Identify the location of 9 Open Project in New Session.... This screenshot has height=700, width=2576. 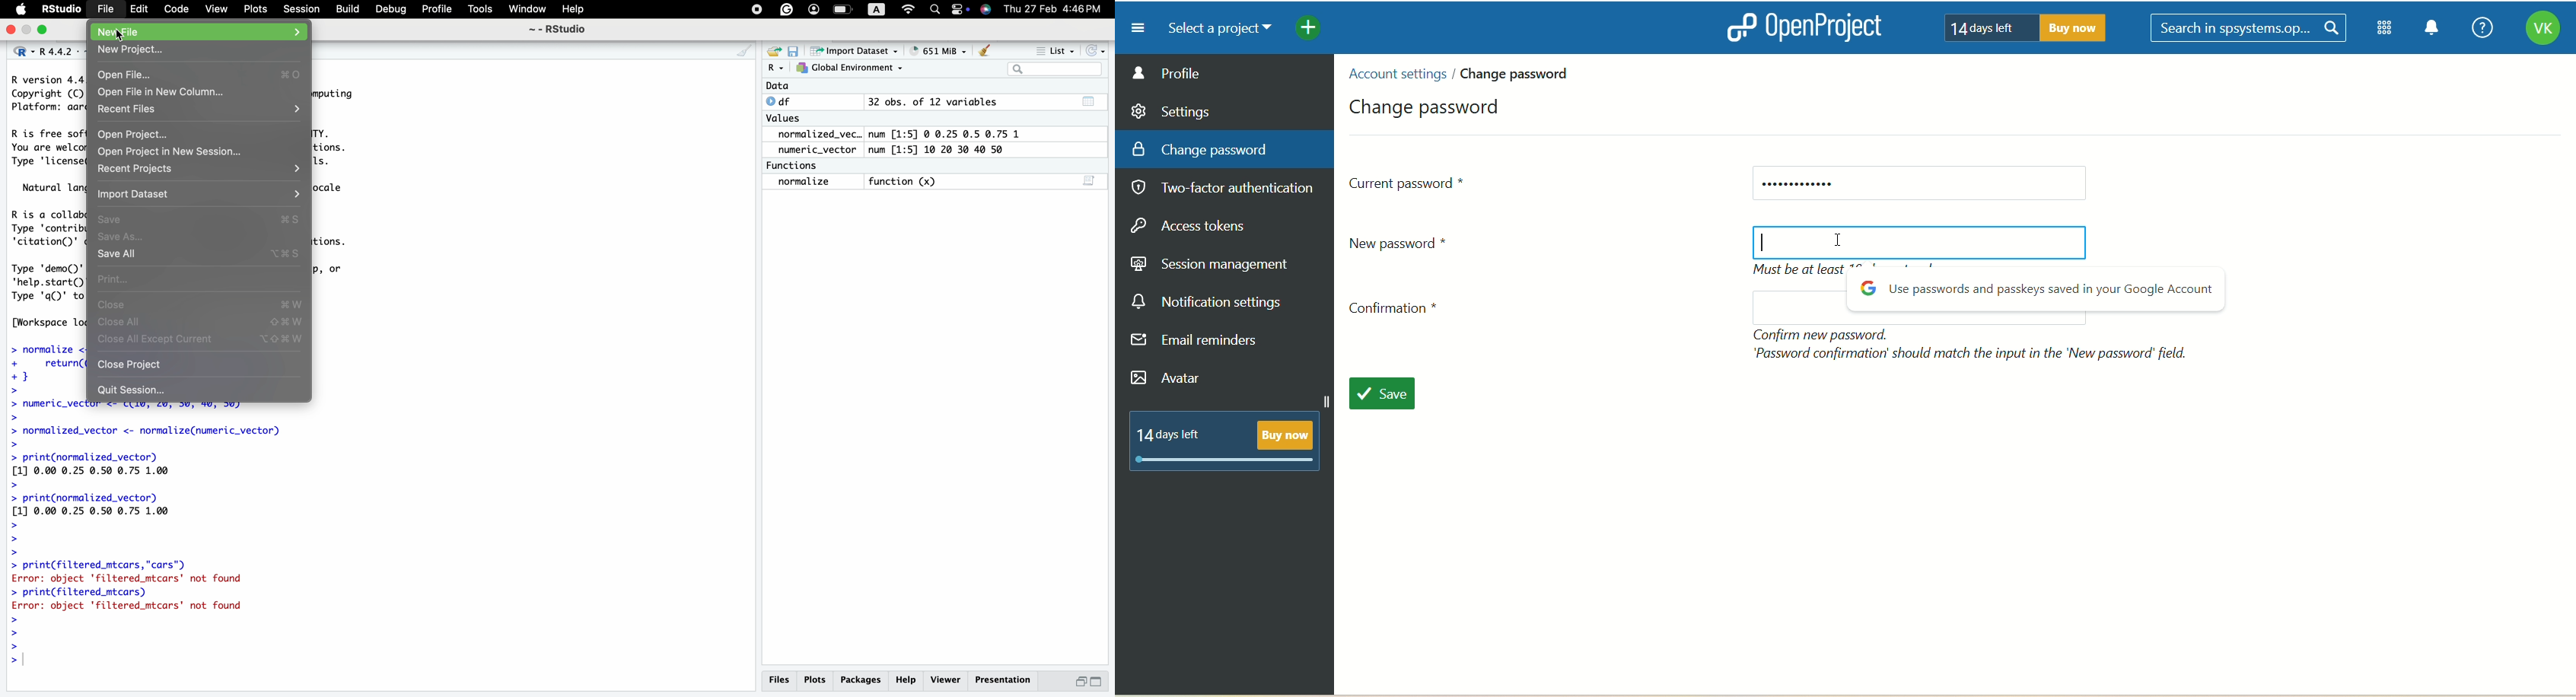
(186, 151).